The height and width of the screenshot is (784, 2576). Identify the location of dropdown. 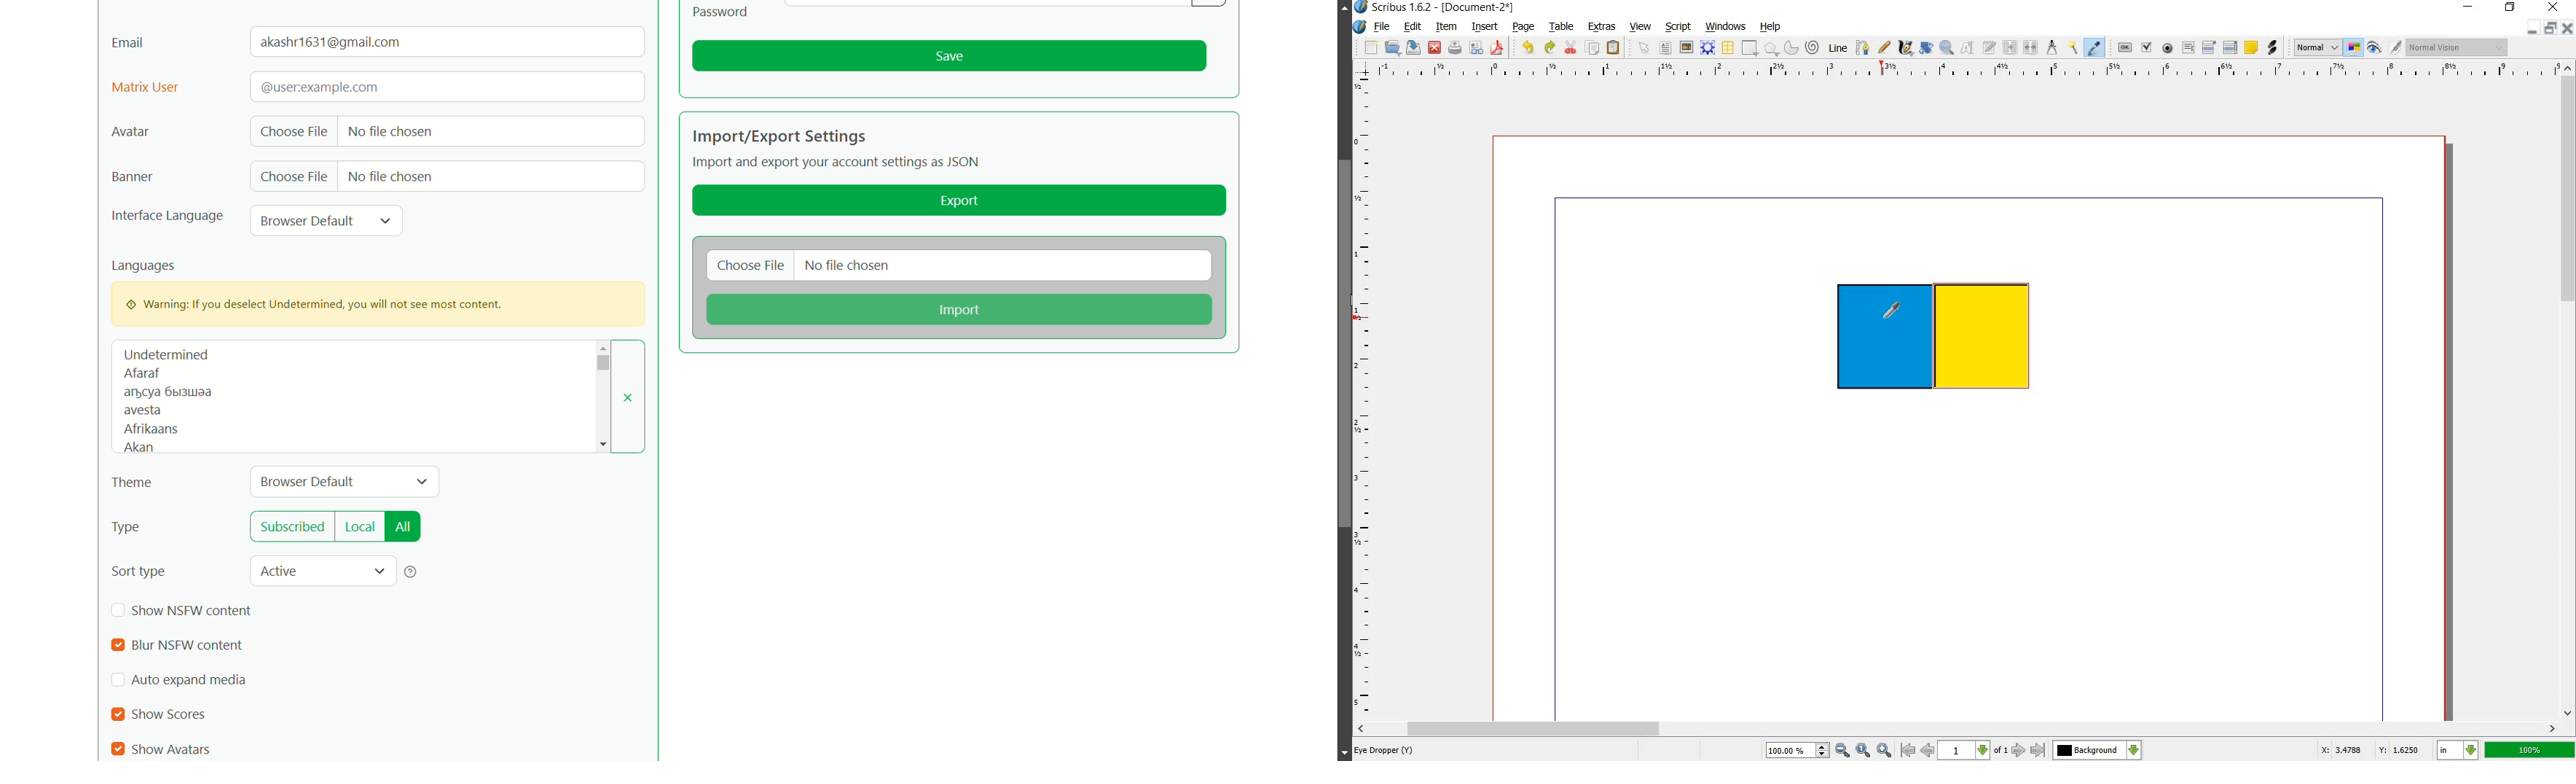
(379, 572).